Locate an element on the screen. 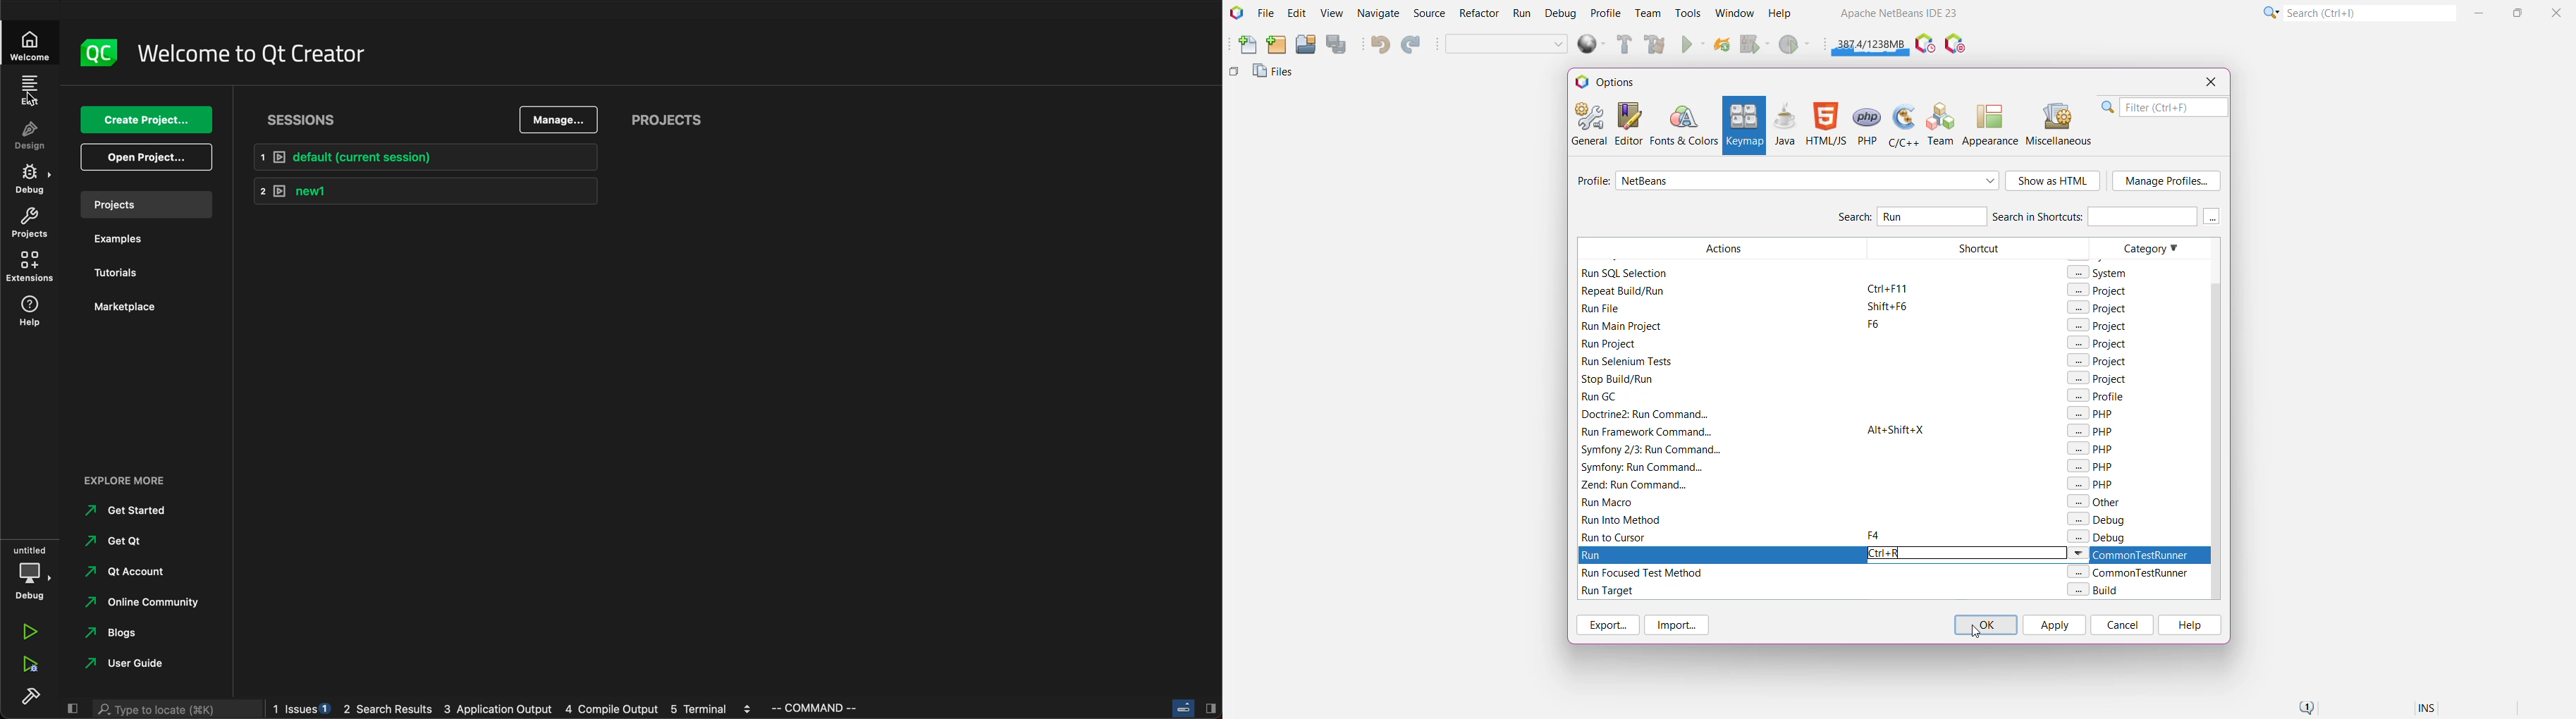 This screenshot has width=2576, height=728. manage is located at coordinates (558, 120).